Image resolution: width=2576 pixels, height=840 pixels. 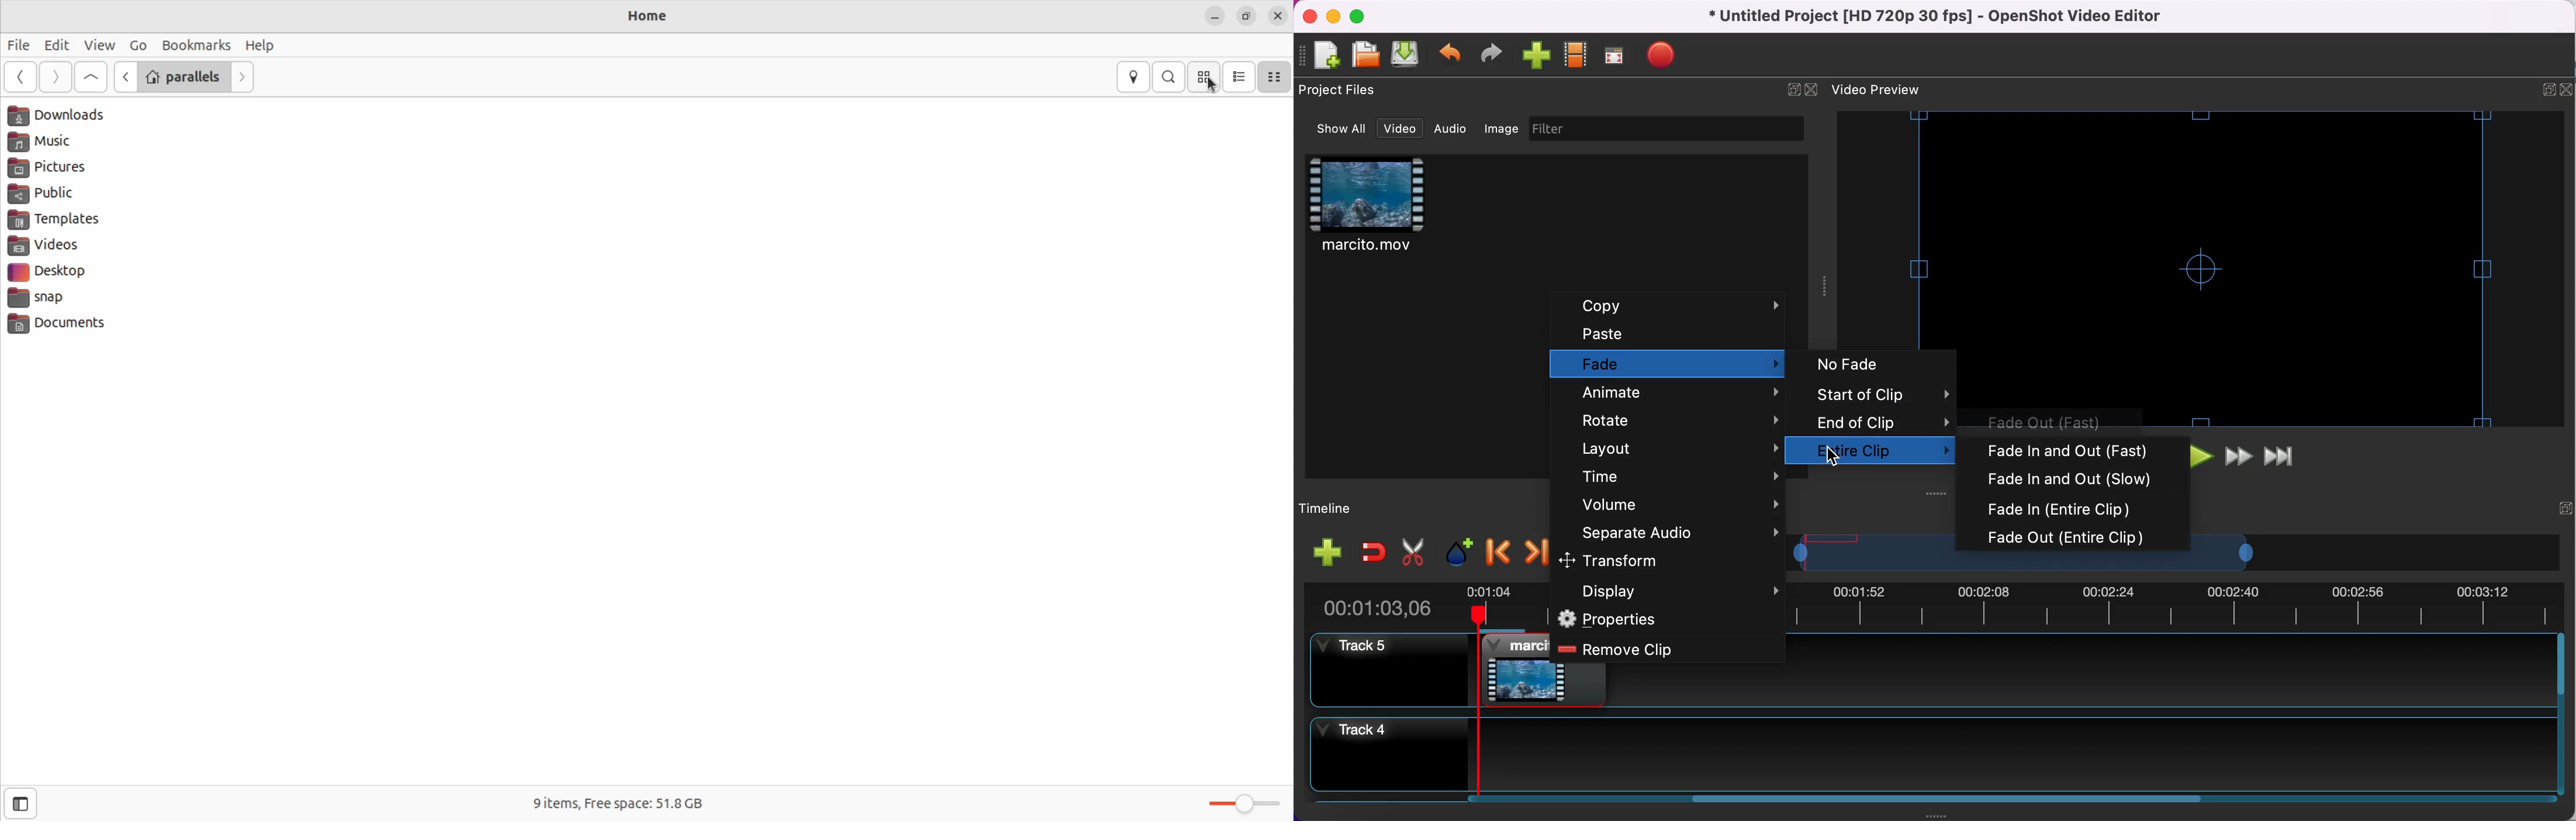 I want to click on fade out (entire clip), so click(x=2076, y=538).